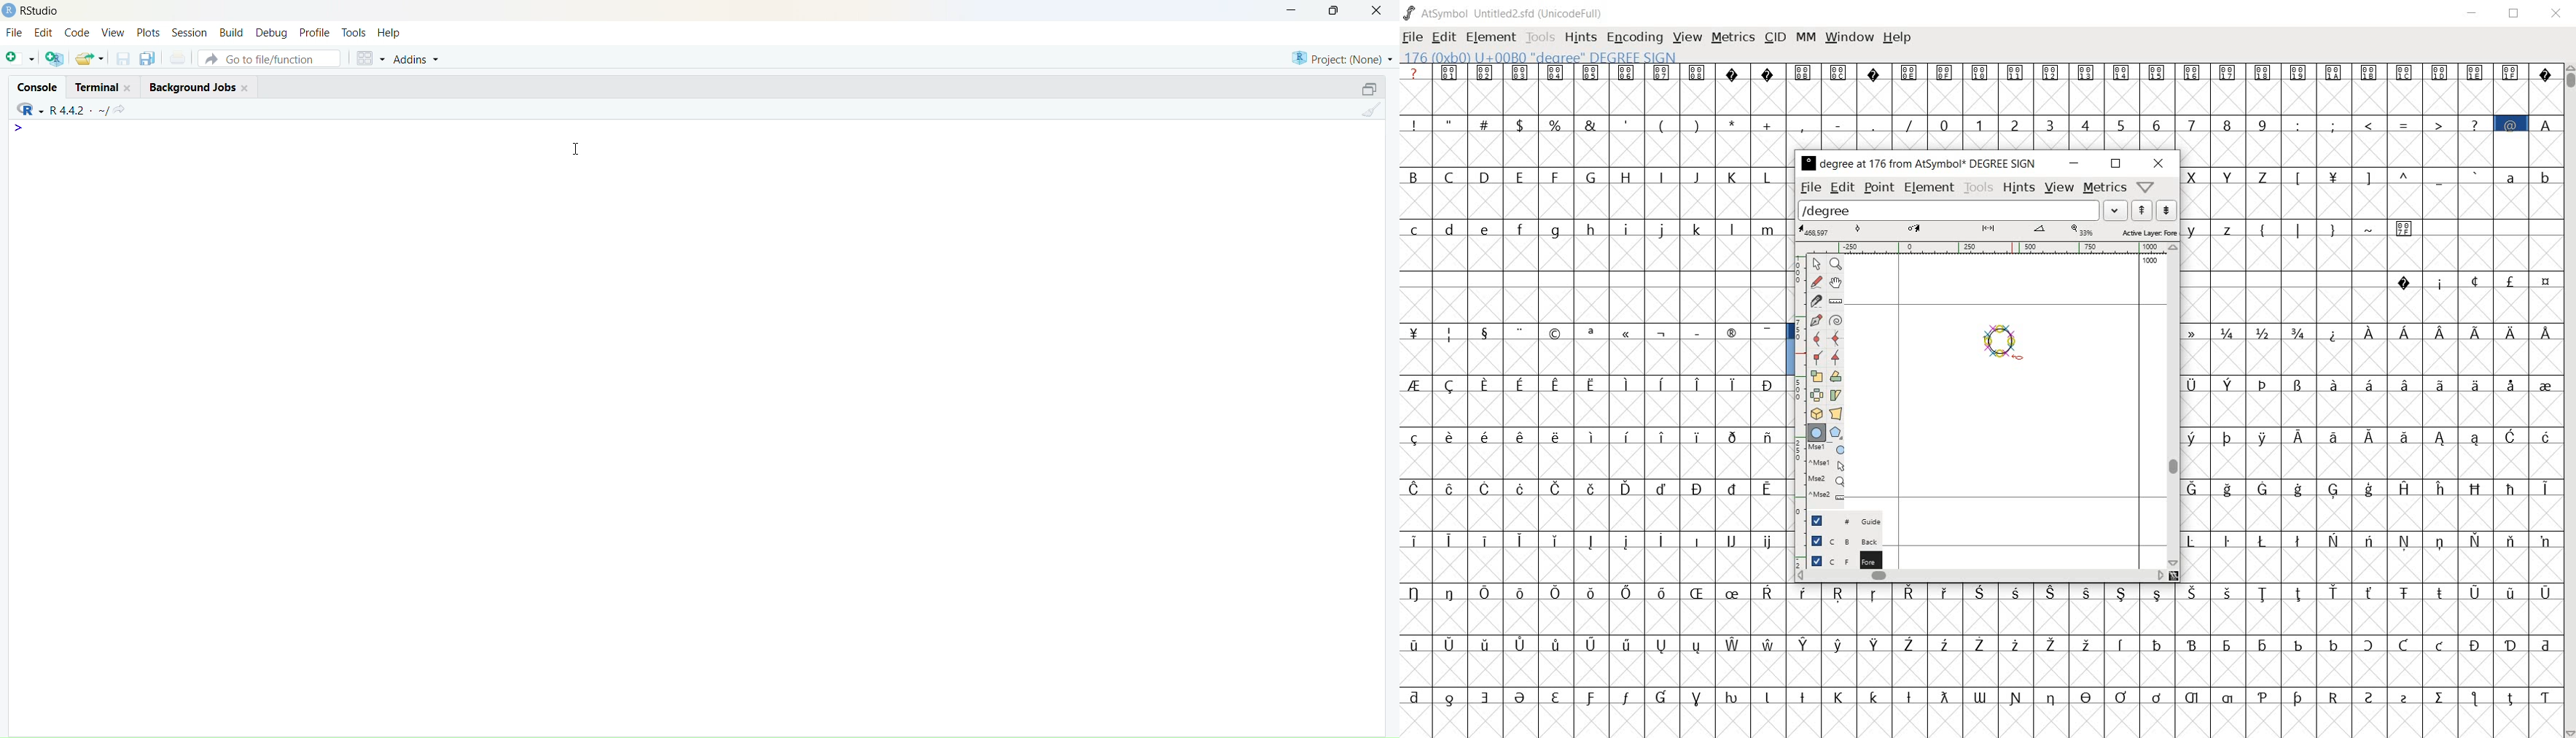 The width and height of the screenshot is (2576, 756). I want to click on active layer: foreground, so click(1987, 230).